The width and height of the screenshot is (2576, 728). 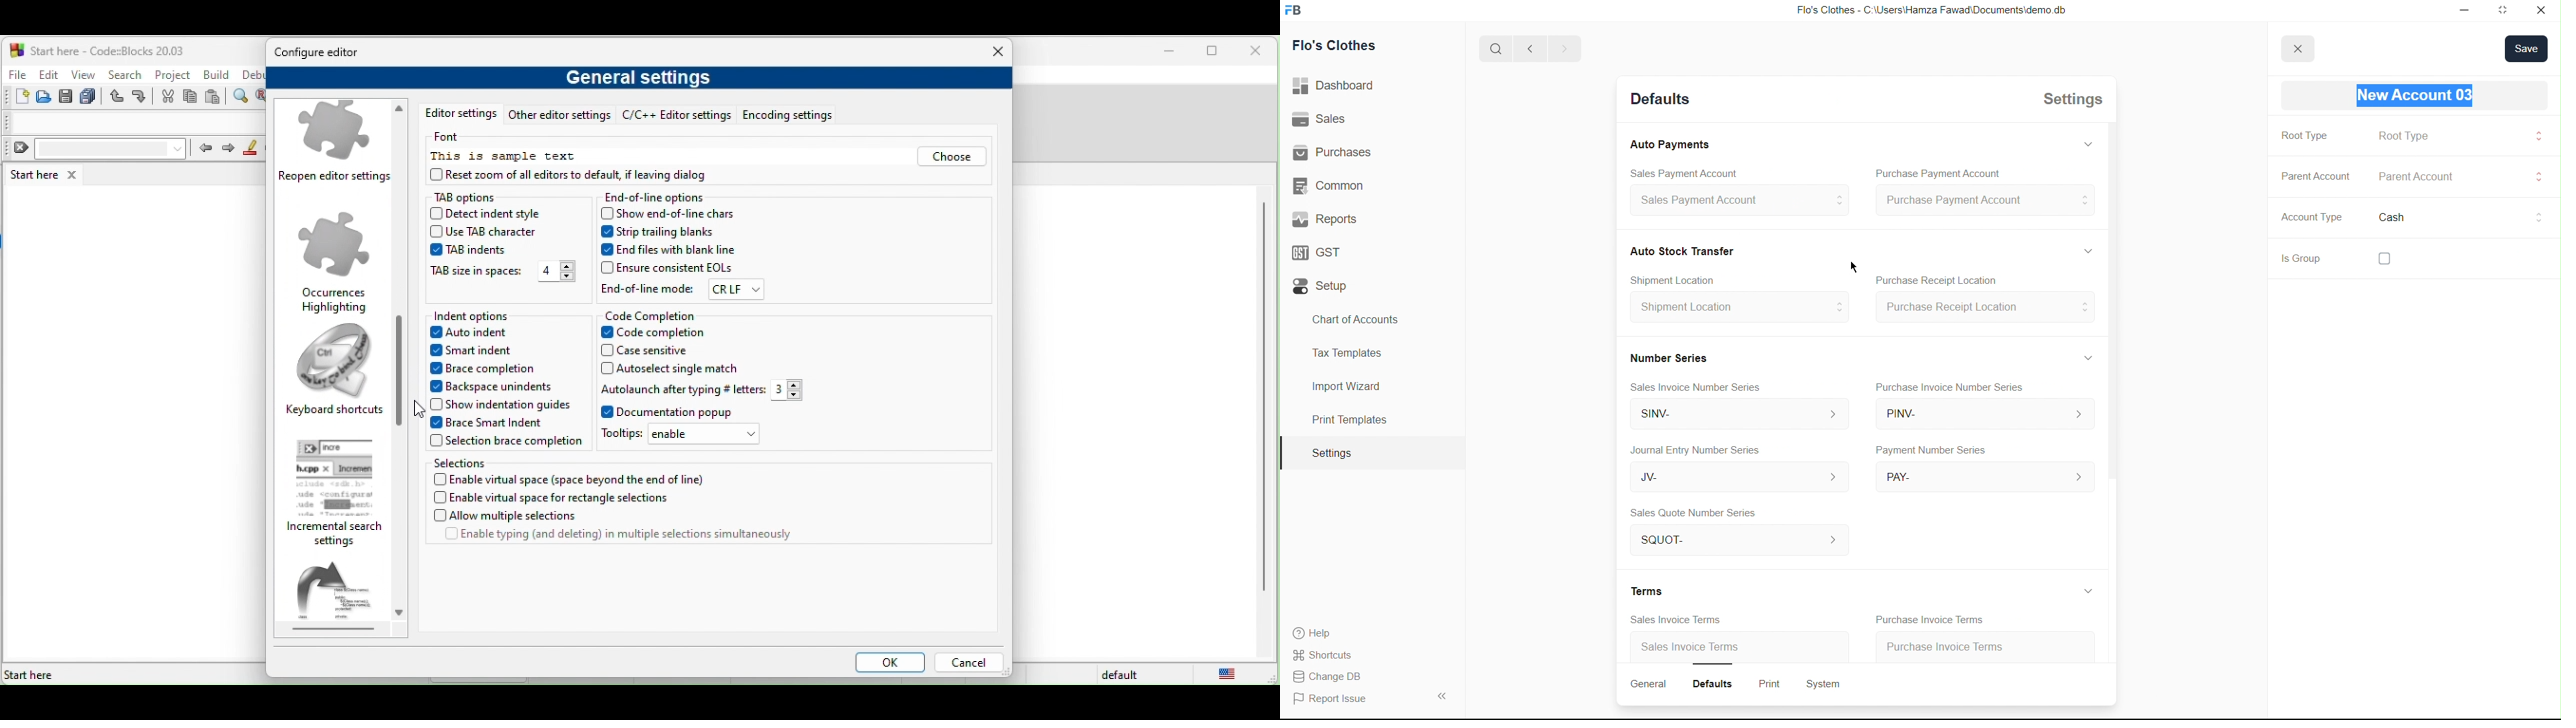 What do you see at coordinates (2536, 176) in the screenshot?
I see `` at bounding box center [2536, 176].